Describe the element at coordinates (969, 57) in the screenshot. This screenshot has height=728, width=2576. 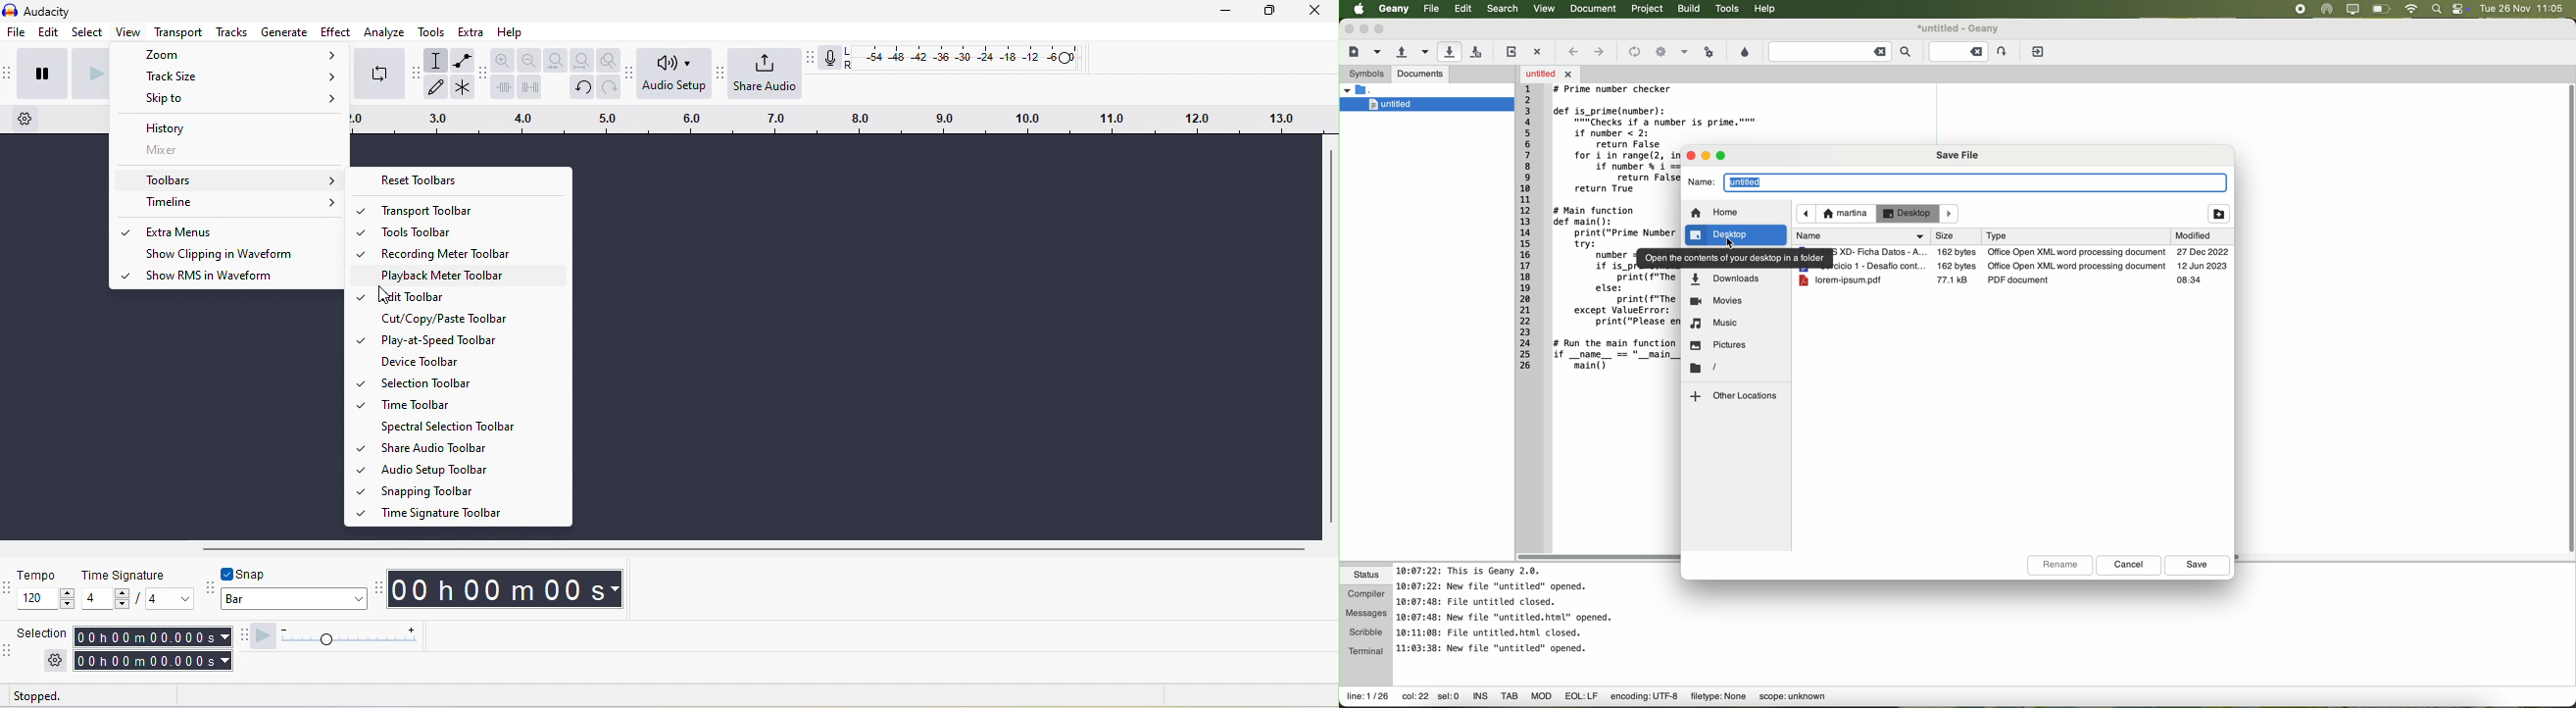
I see `recording level` at that location.